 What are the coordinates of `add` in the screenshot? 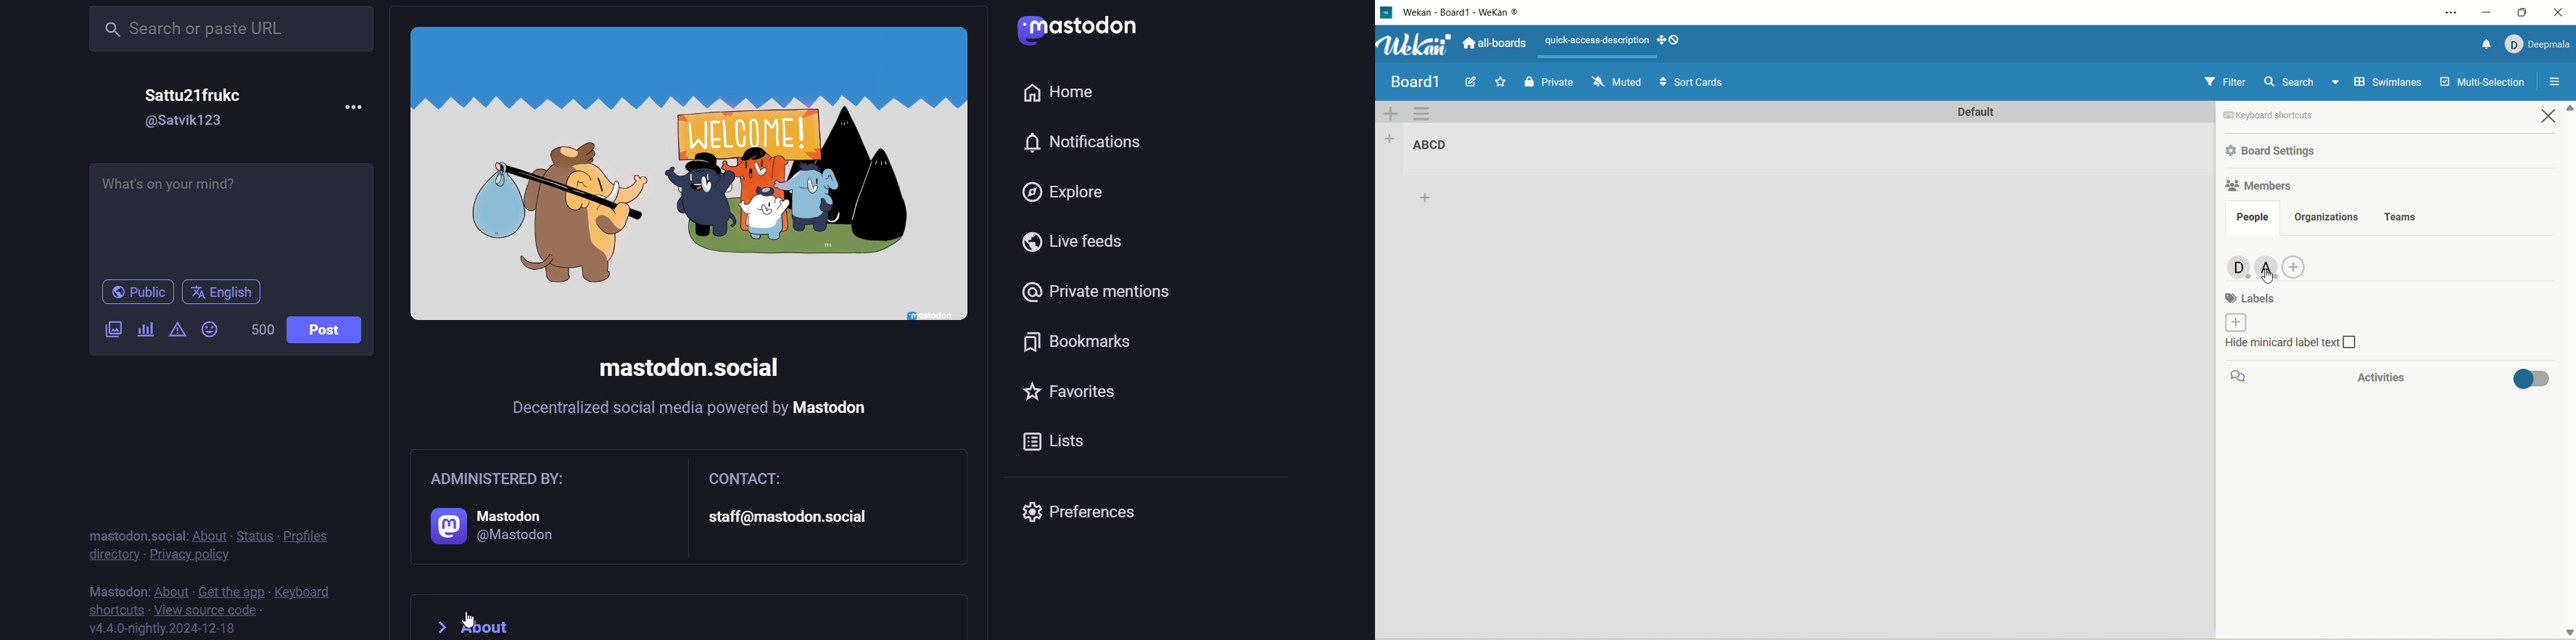 It's located at (1426, 200).